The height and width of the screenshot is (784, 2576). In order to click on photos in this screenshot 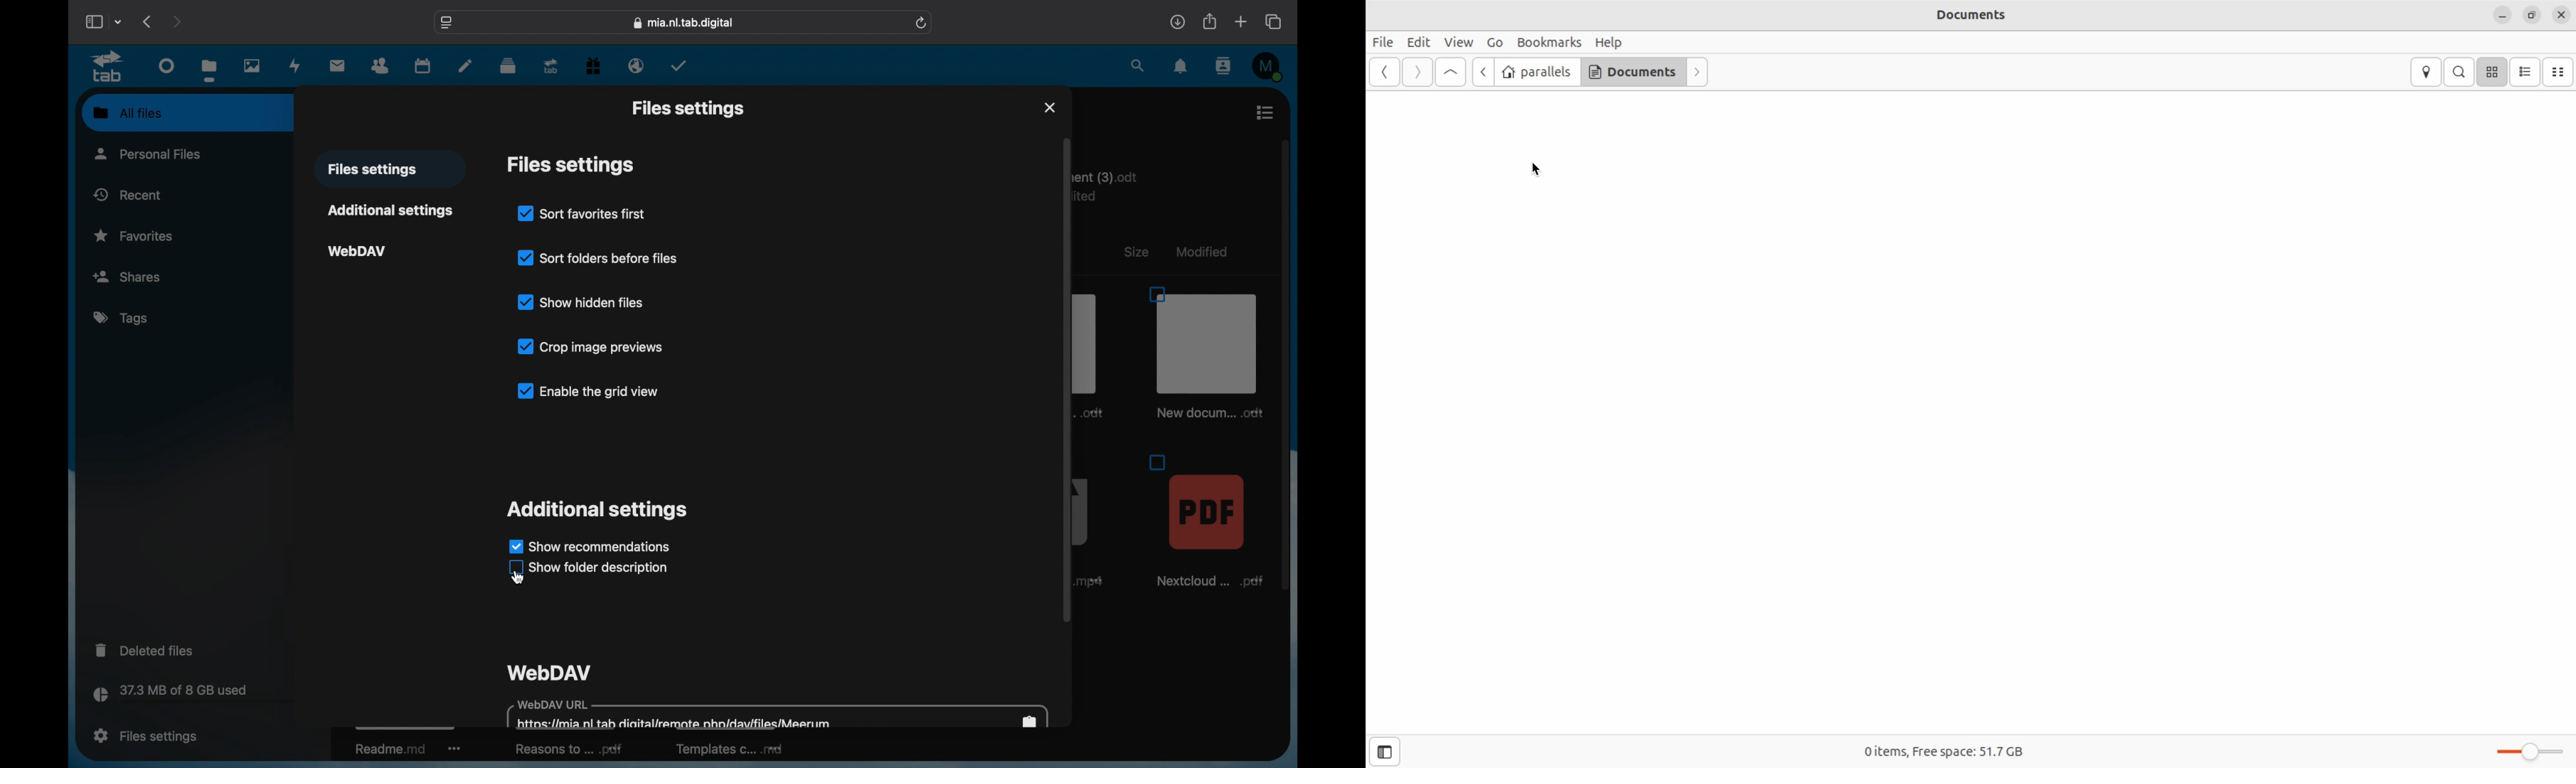, I will do `click(251, 65)`.